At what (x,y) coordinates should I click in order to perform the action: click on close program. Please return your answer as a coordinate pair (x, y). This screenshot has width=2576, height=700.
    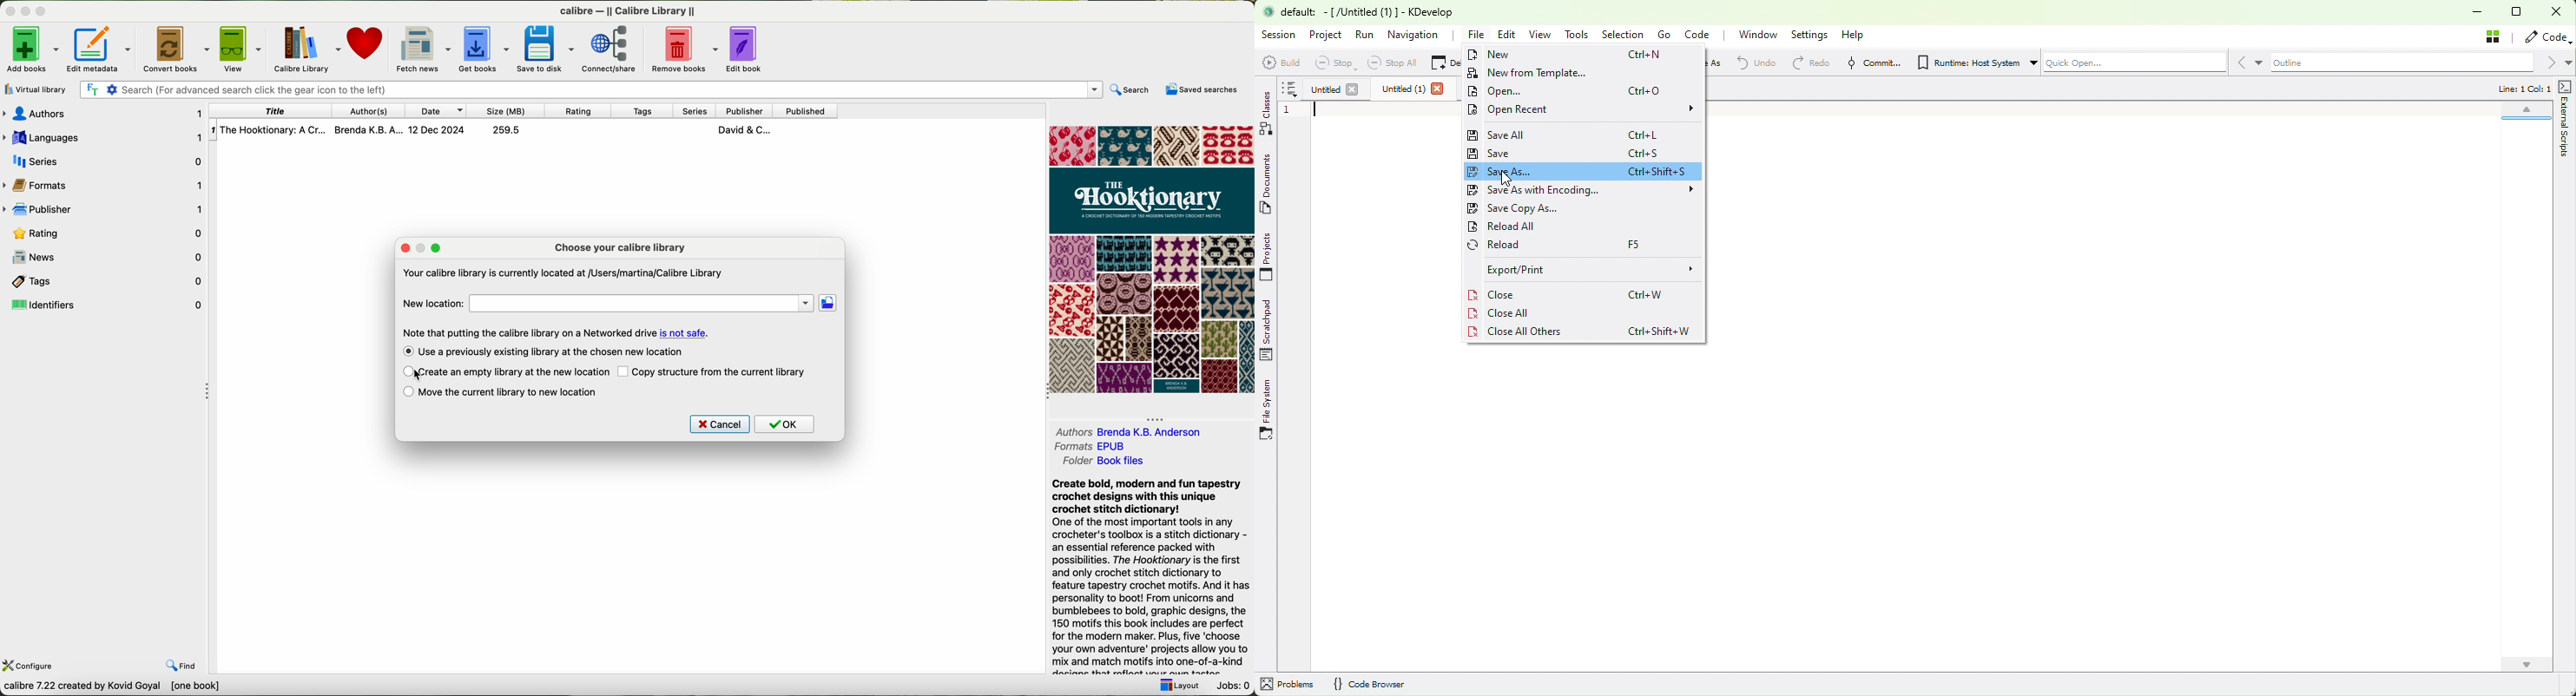
    Looking at the image, I should click on (9, 11).